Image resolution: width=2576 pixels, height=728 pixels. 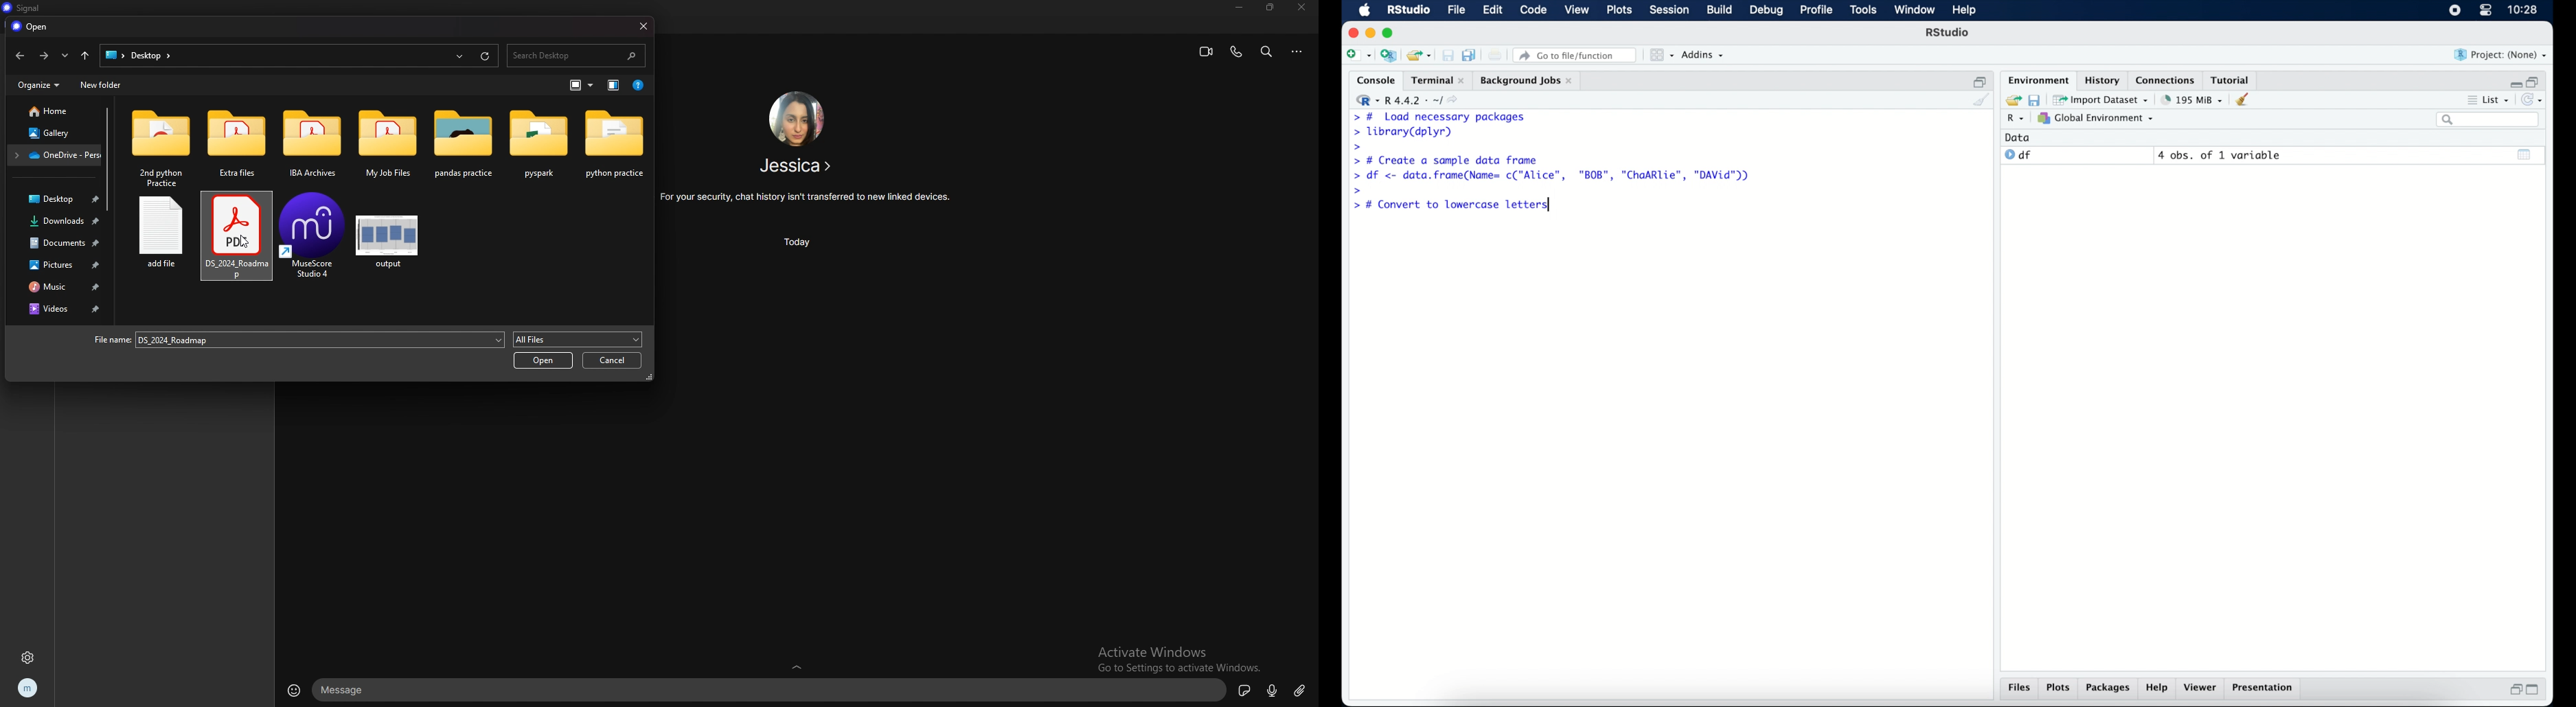 I want to click on packages, so click(x=2108, y=689).